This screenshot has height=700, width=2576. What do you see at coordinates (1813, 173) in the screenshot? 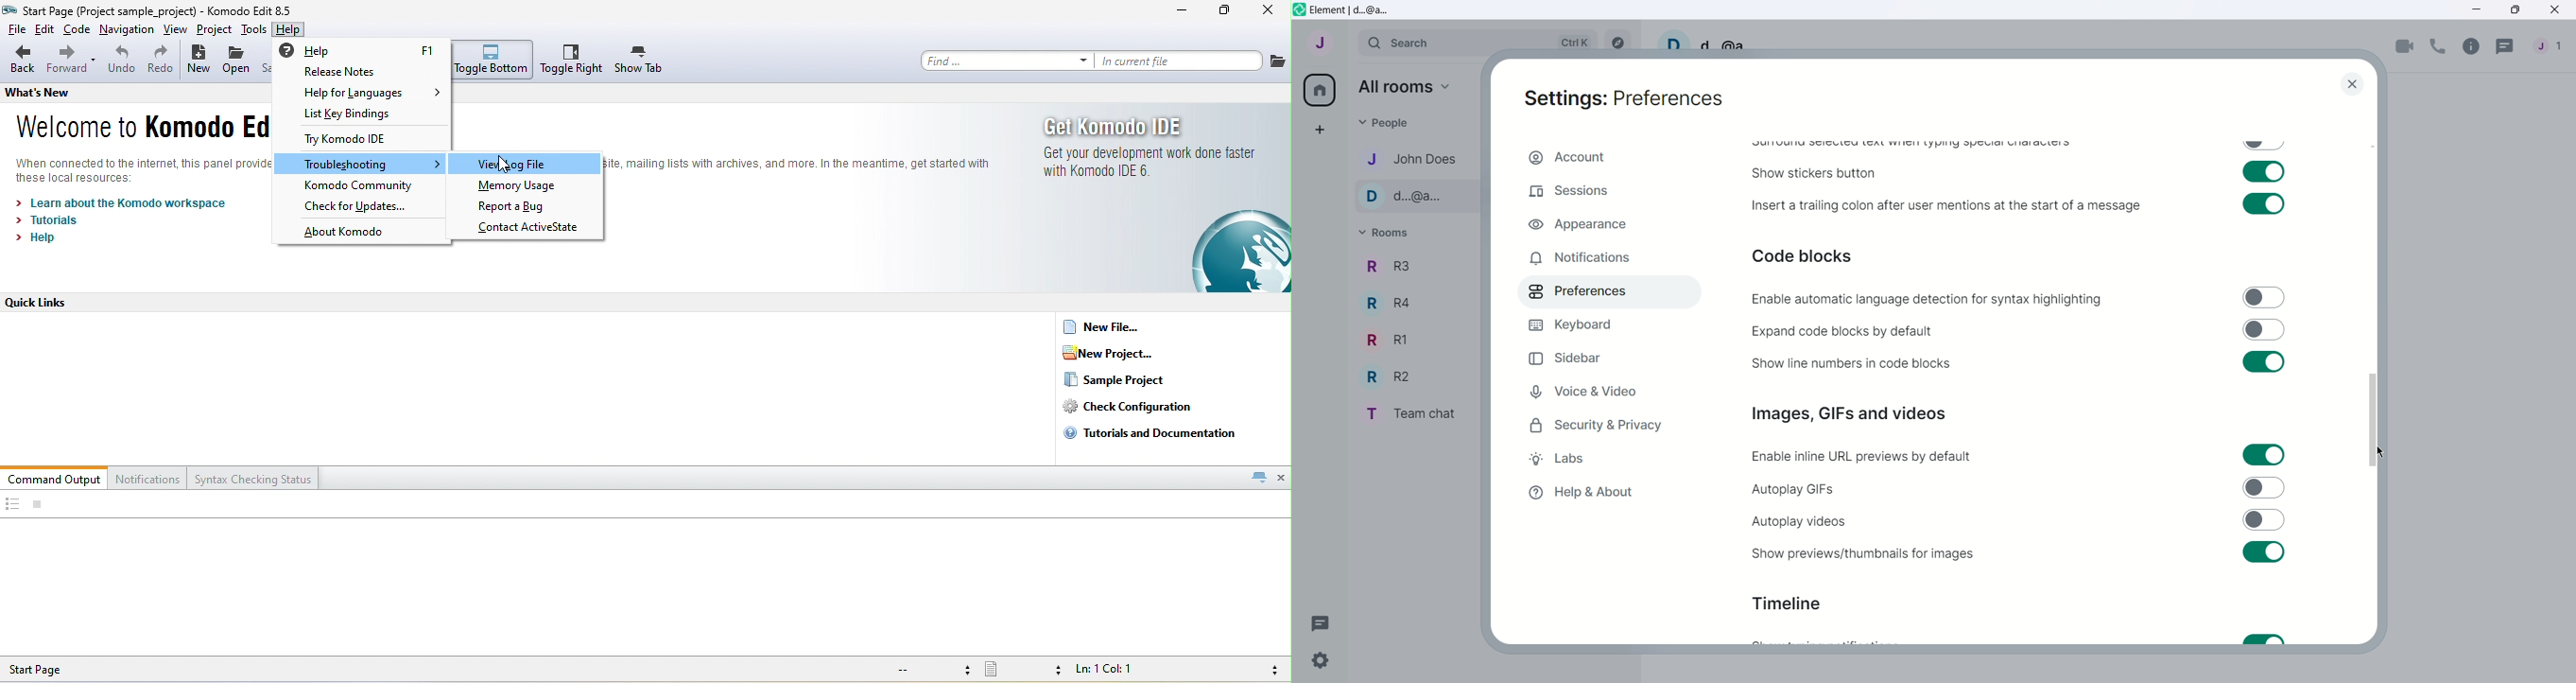
I see `Show stickers button` at bounding box center [1813, 173].